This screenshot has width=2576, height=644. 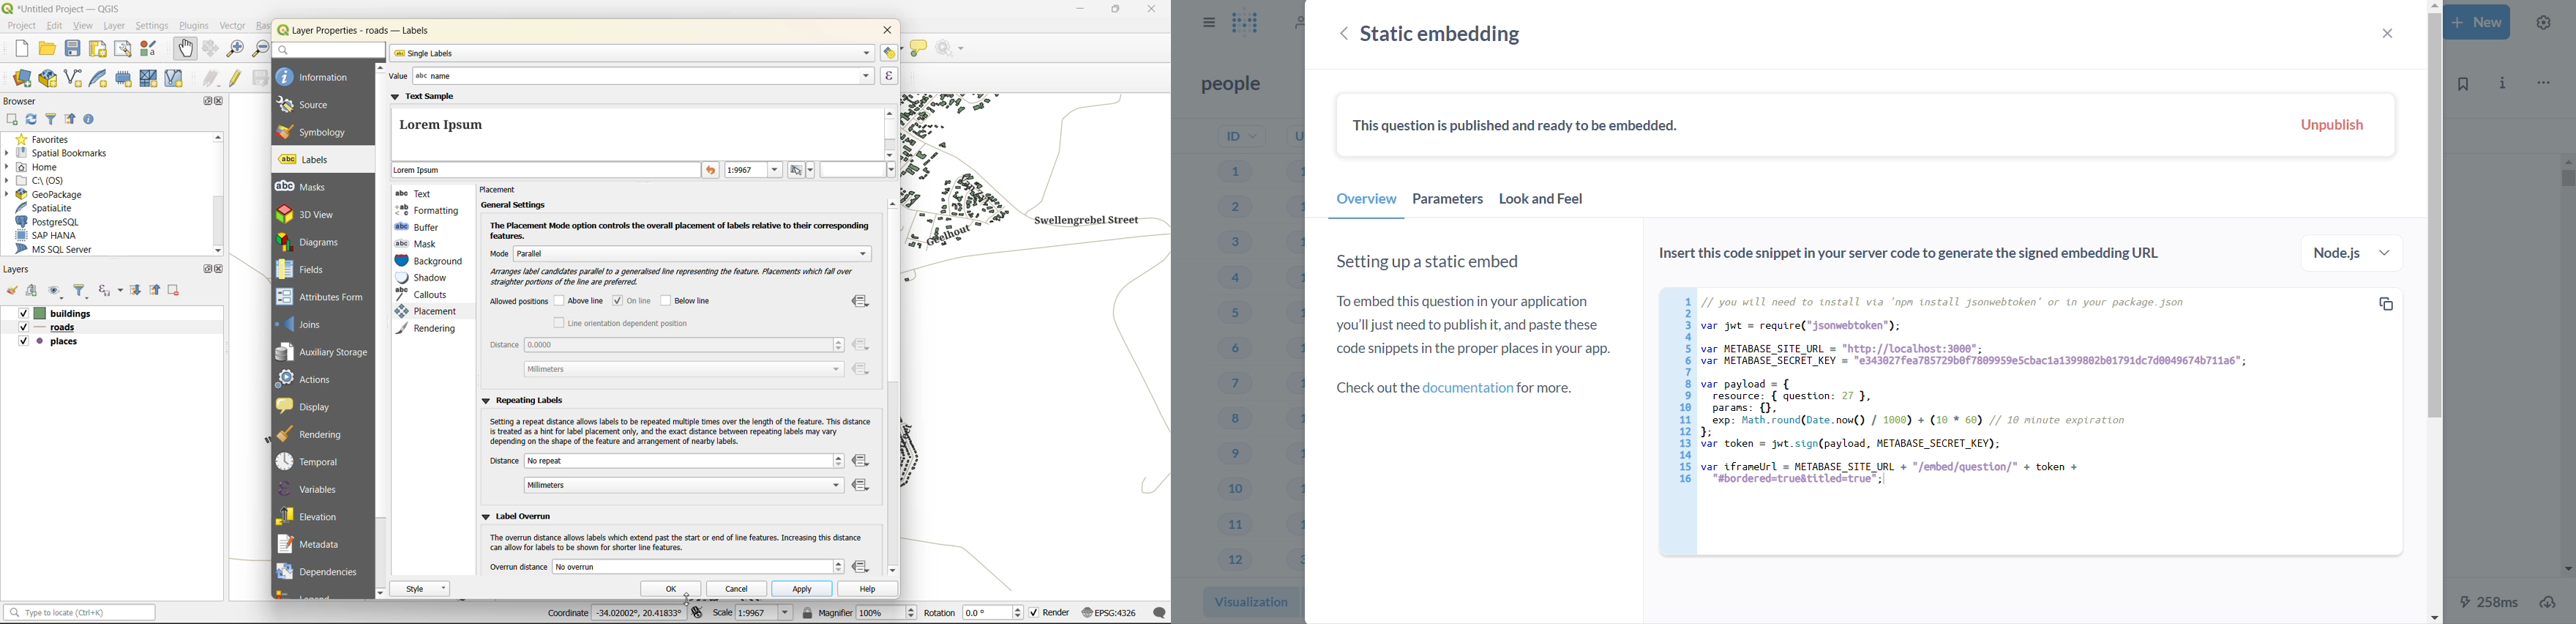 What do you see at coordinates (884, 31) in the screenshot?
I see `close` at bounding box center [884, 31].